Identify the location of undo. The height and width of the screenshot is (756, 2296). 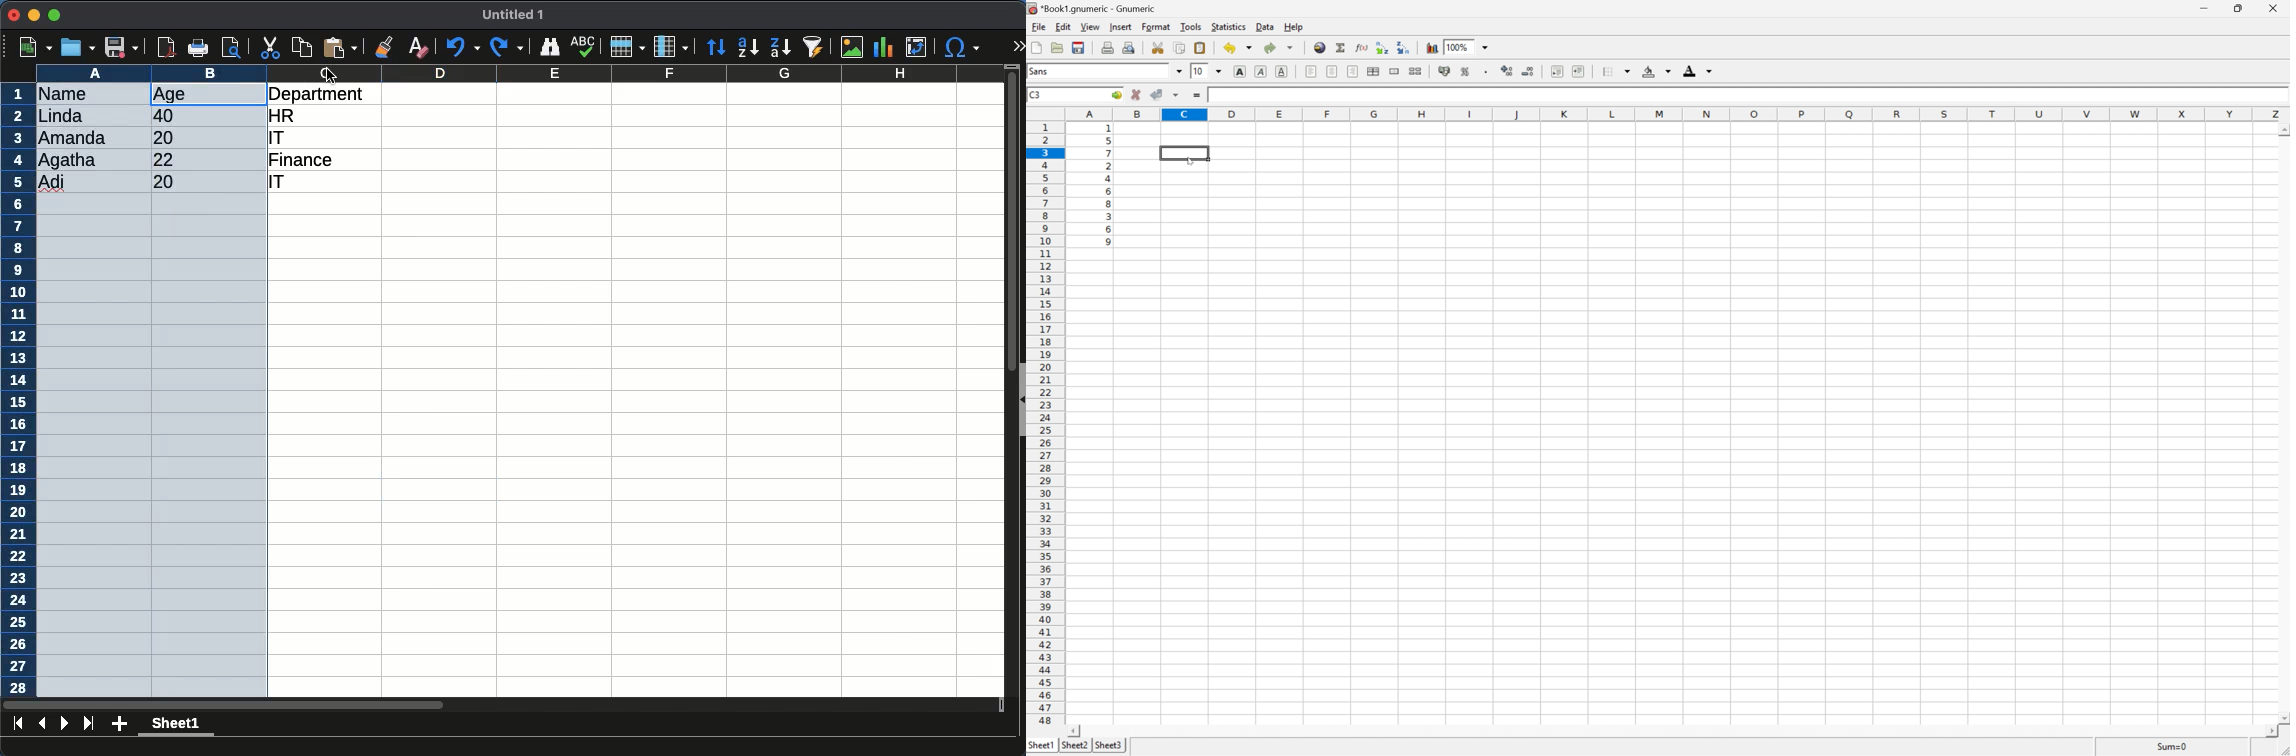
(463, 48).